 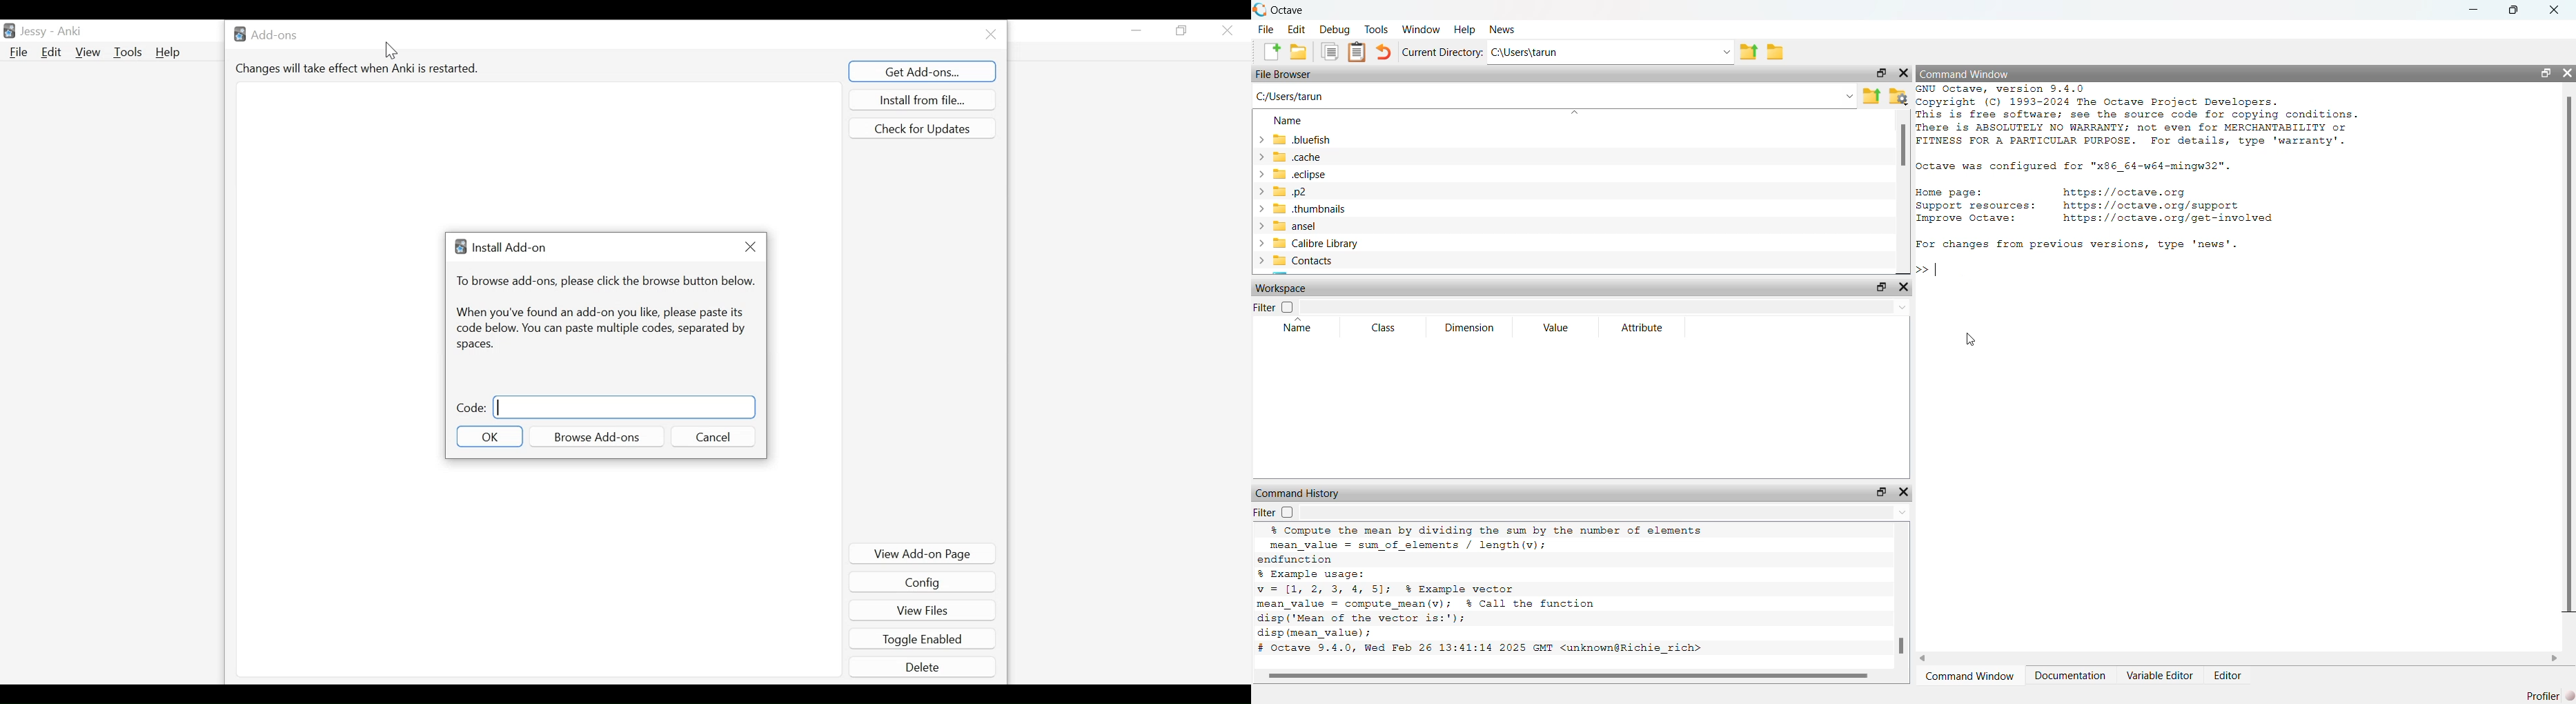 I want to click on Install from file, so click(x=922, y=99).